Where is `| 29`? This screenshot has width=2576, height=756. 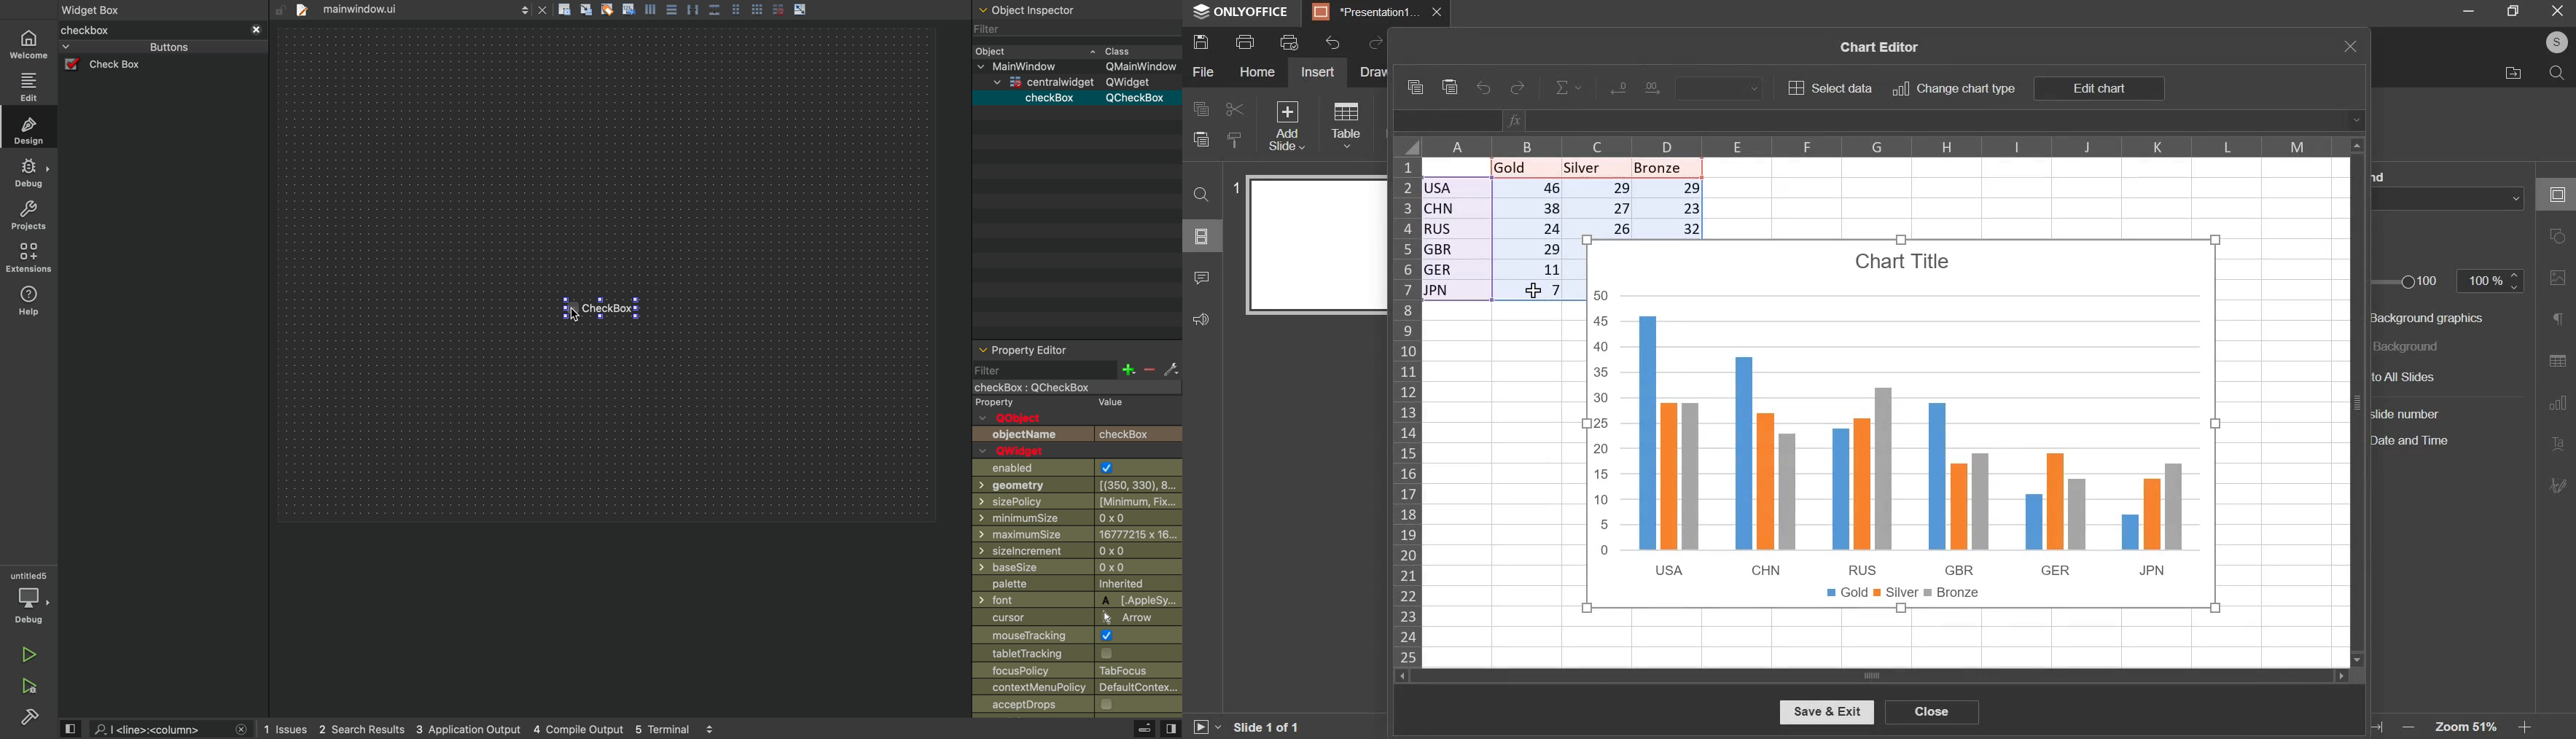 | 29 is located at coordinates (1529, 249).